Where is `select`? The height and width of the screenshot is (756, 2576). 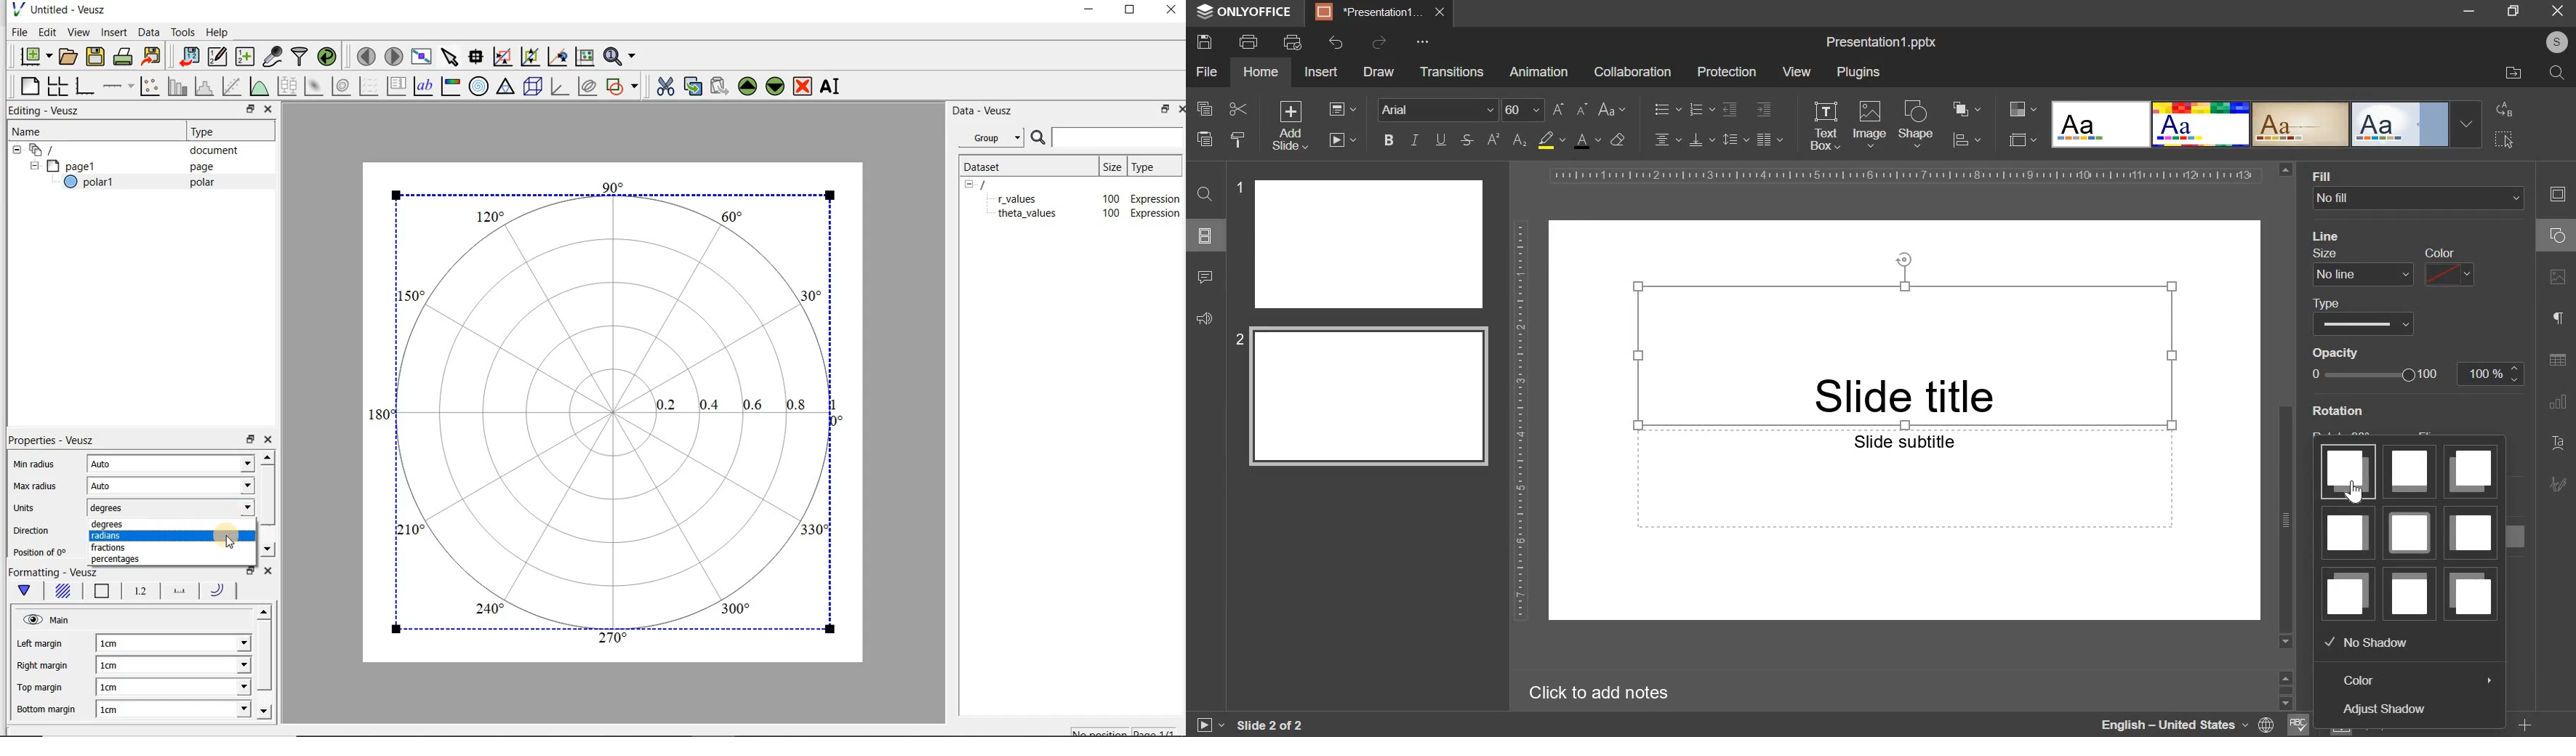 select is located at coordinates (2505, 139).